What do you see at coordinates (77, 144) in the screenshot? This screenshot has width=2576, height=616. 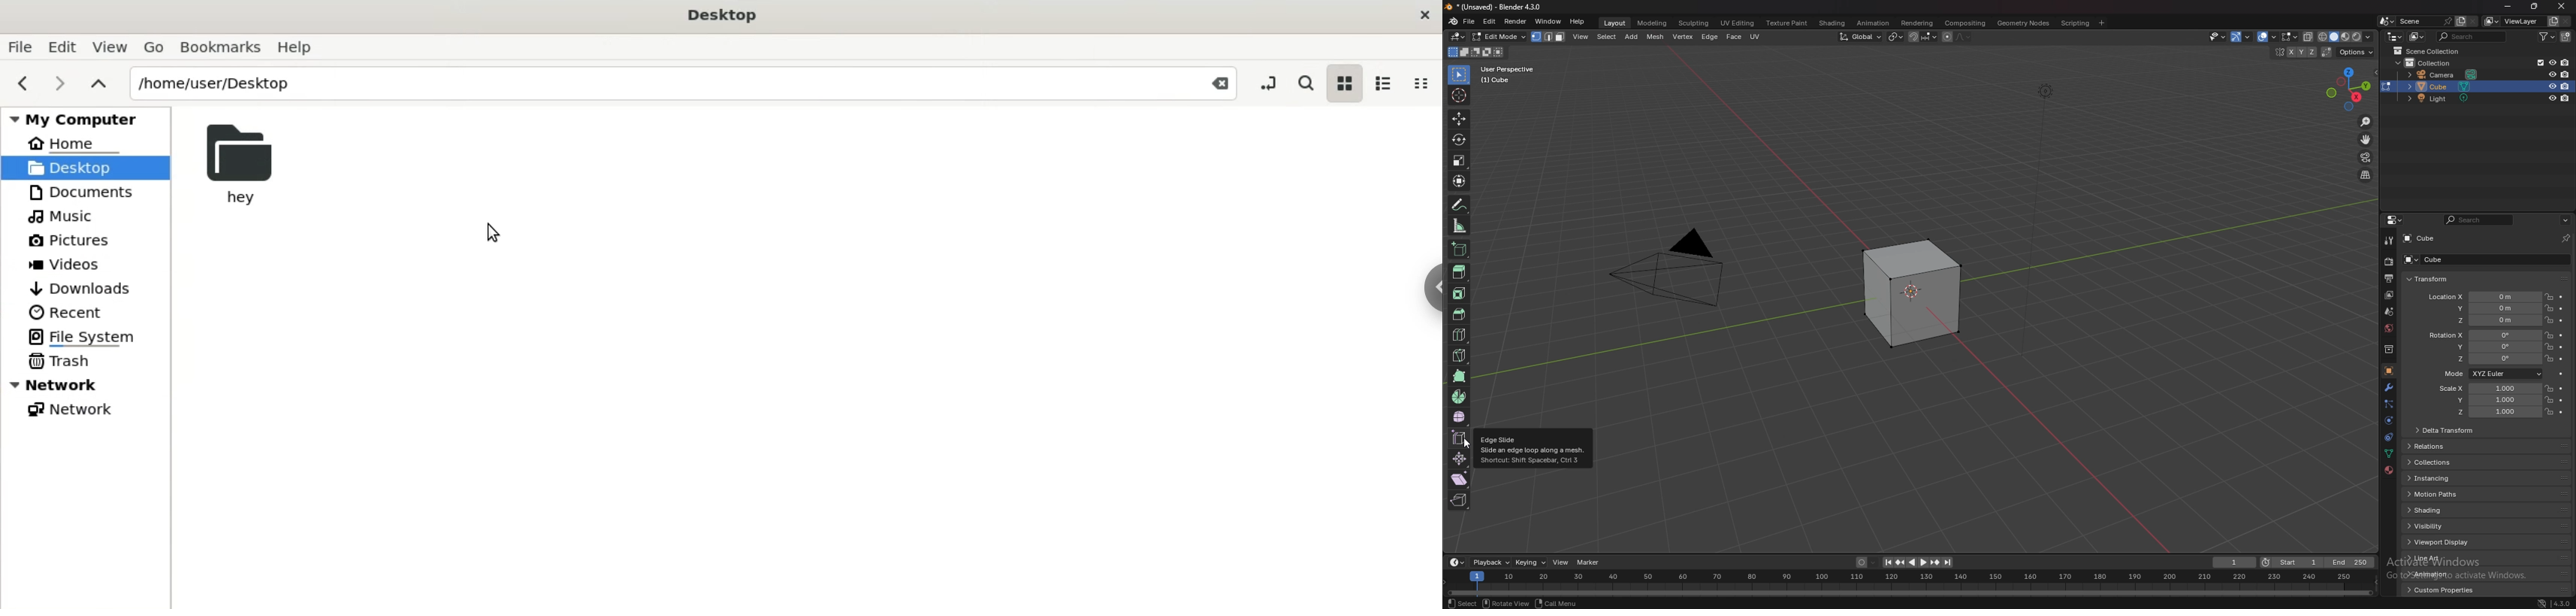 I see `home` at bounding box center [77, 144].